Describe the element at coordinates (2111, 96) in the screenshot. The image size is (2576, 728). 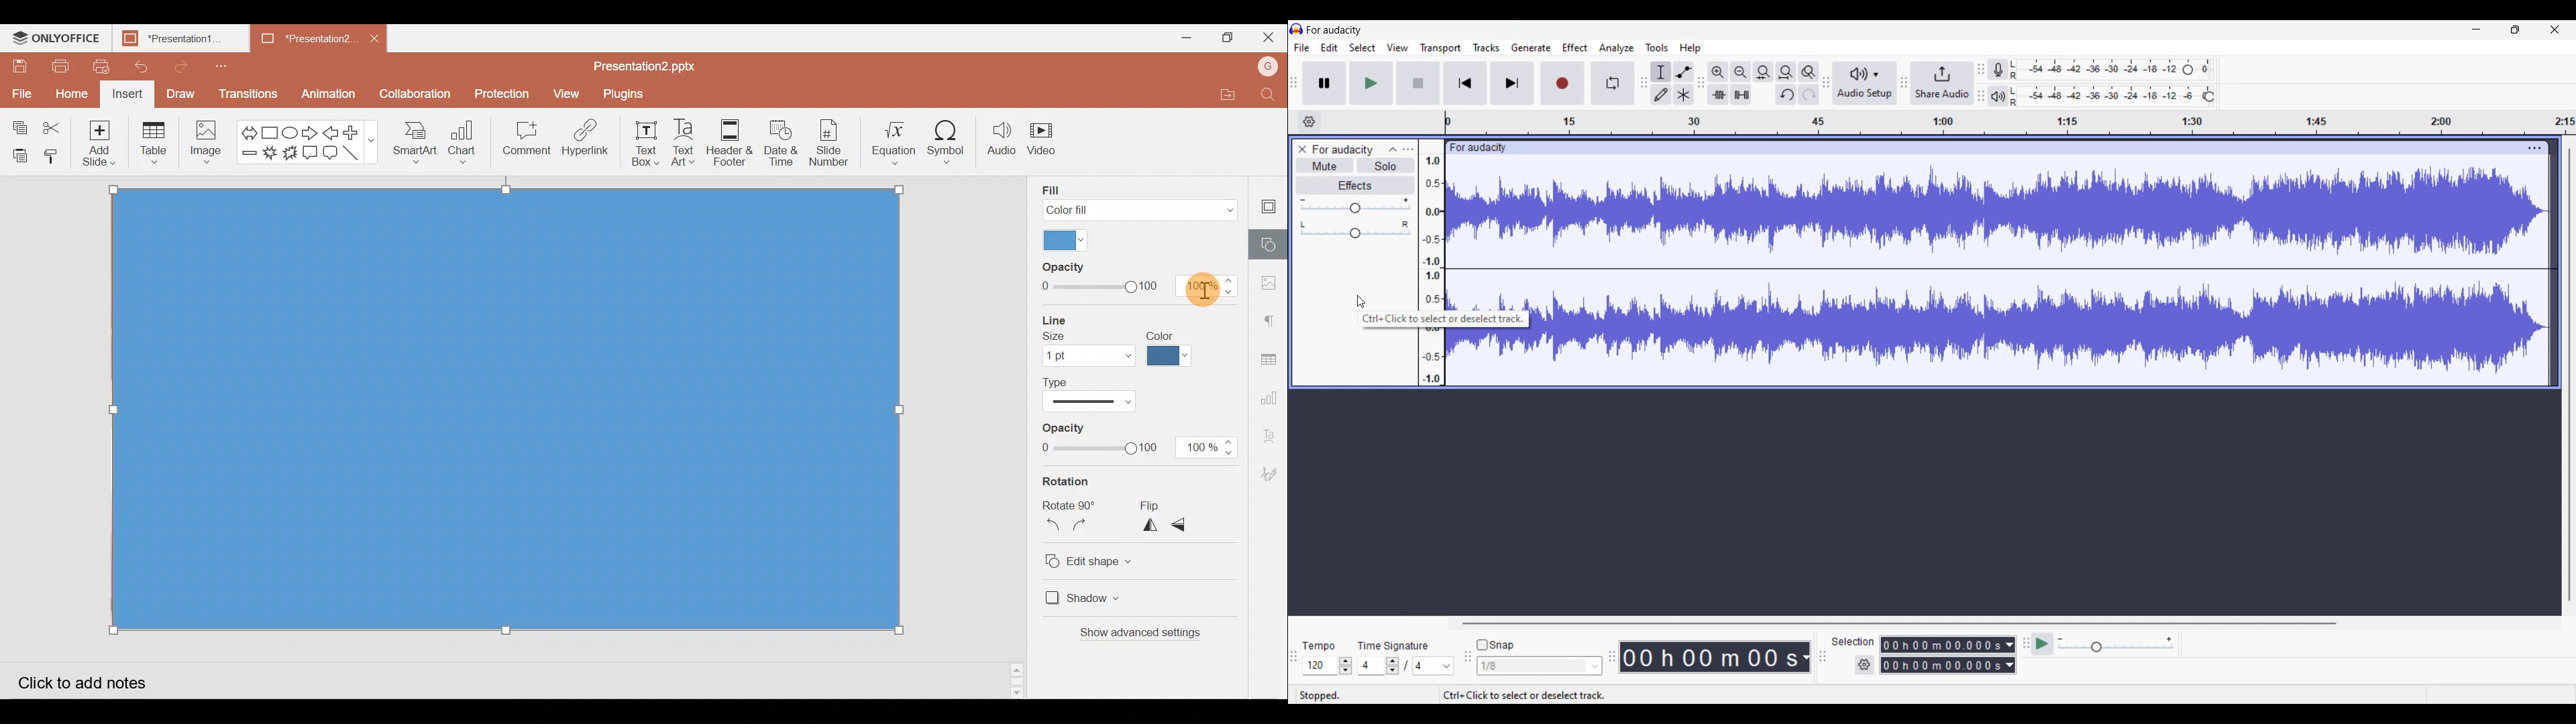
I see `Playback level` at that location.